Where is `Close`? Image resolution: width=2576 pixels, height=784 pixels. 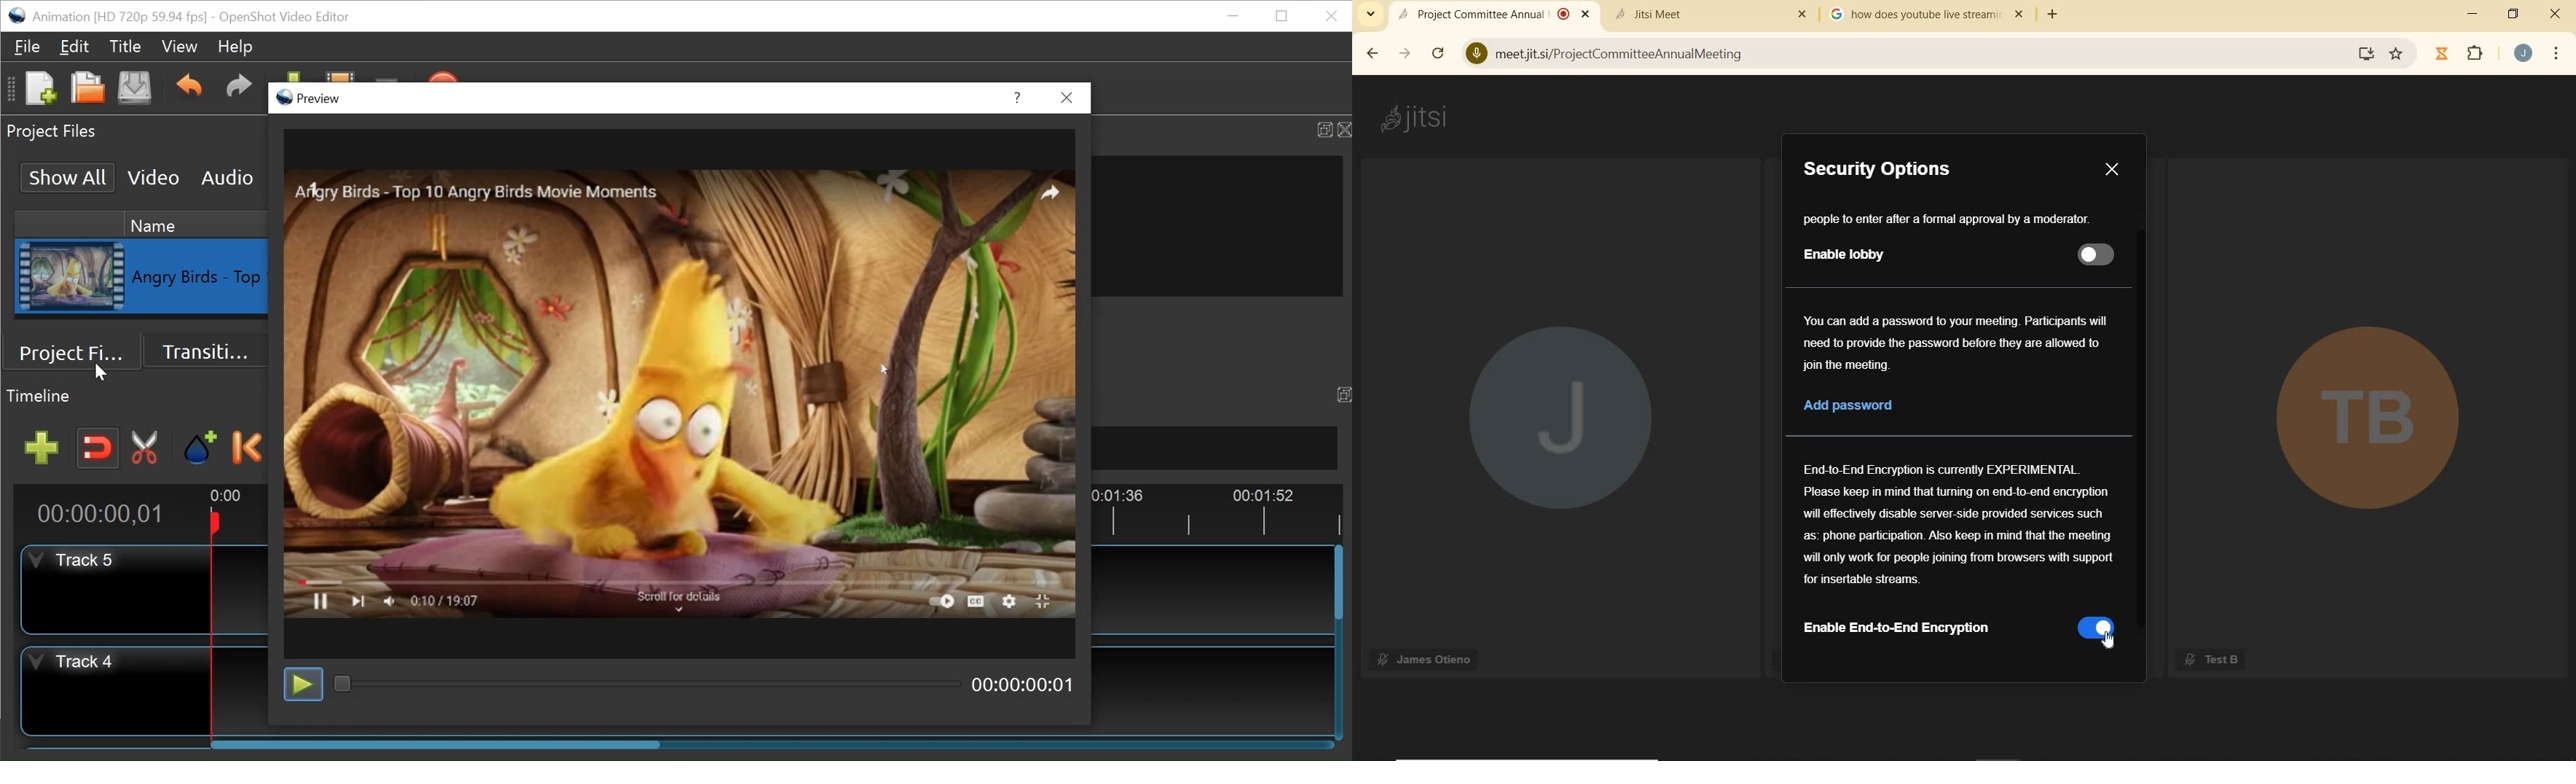 Close is located at coordinates (1343, 128).